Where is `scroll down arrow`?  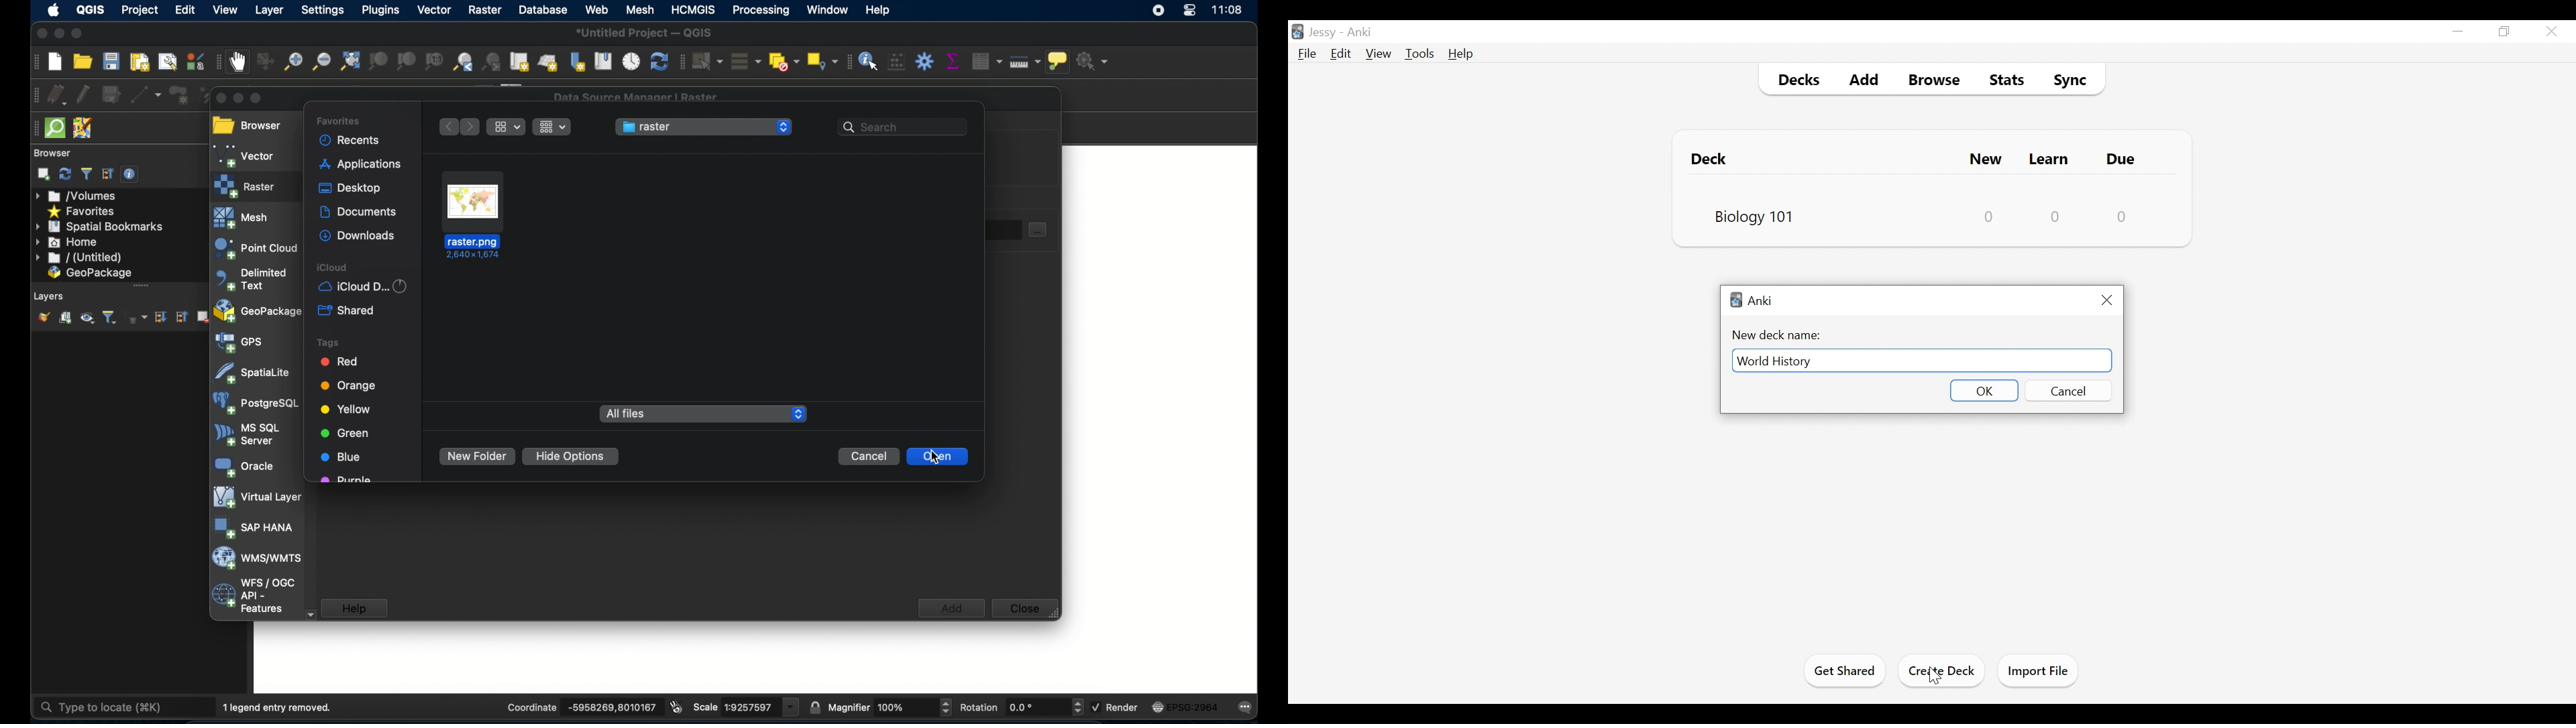 scroll down arrow is located at coordinates (309, 613).